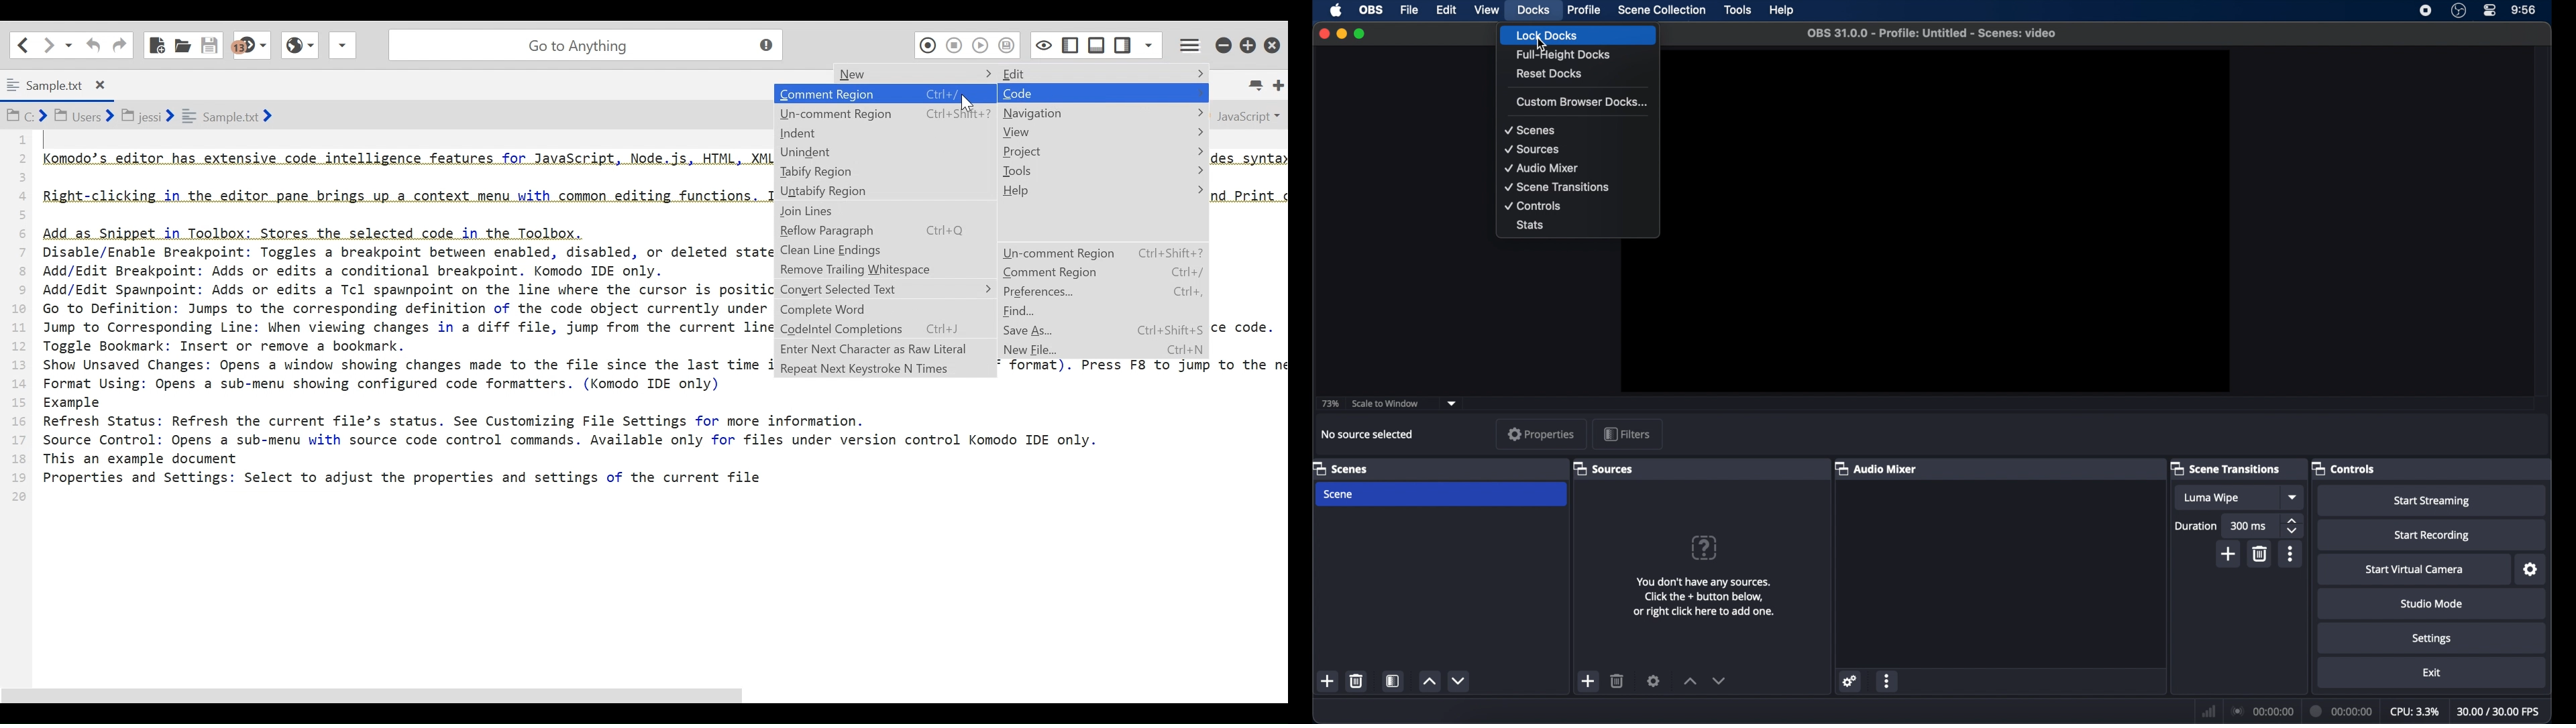 Image resolution: width=2576 pixels, height=728 pixels. Describe the element at coordinates (1359, 34) in the screenshot. I see `maximize` at that location.